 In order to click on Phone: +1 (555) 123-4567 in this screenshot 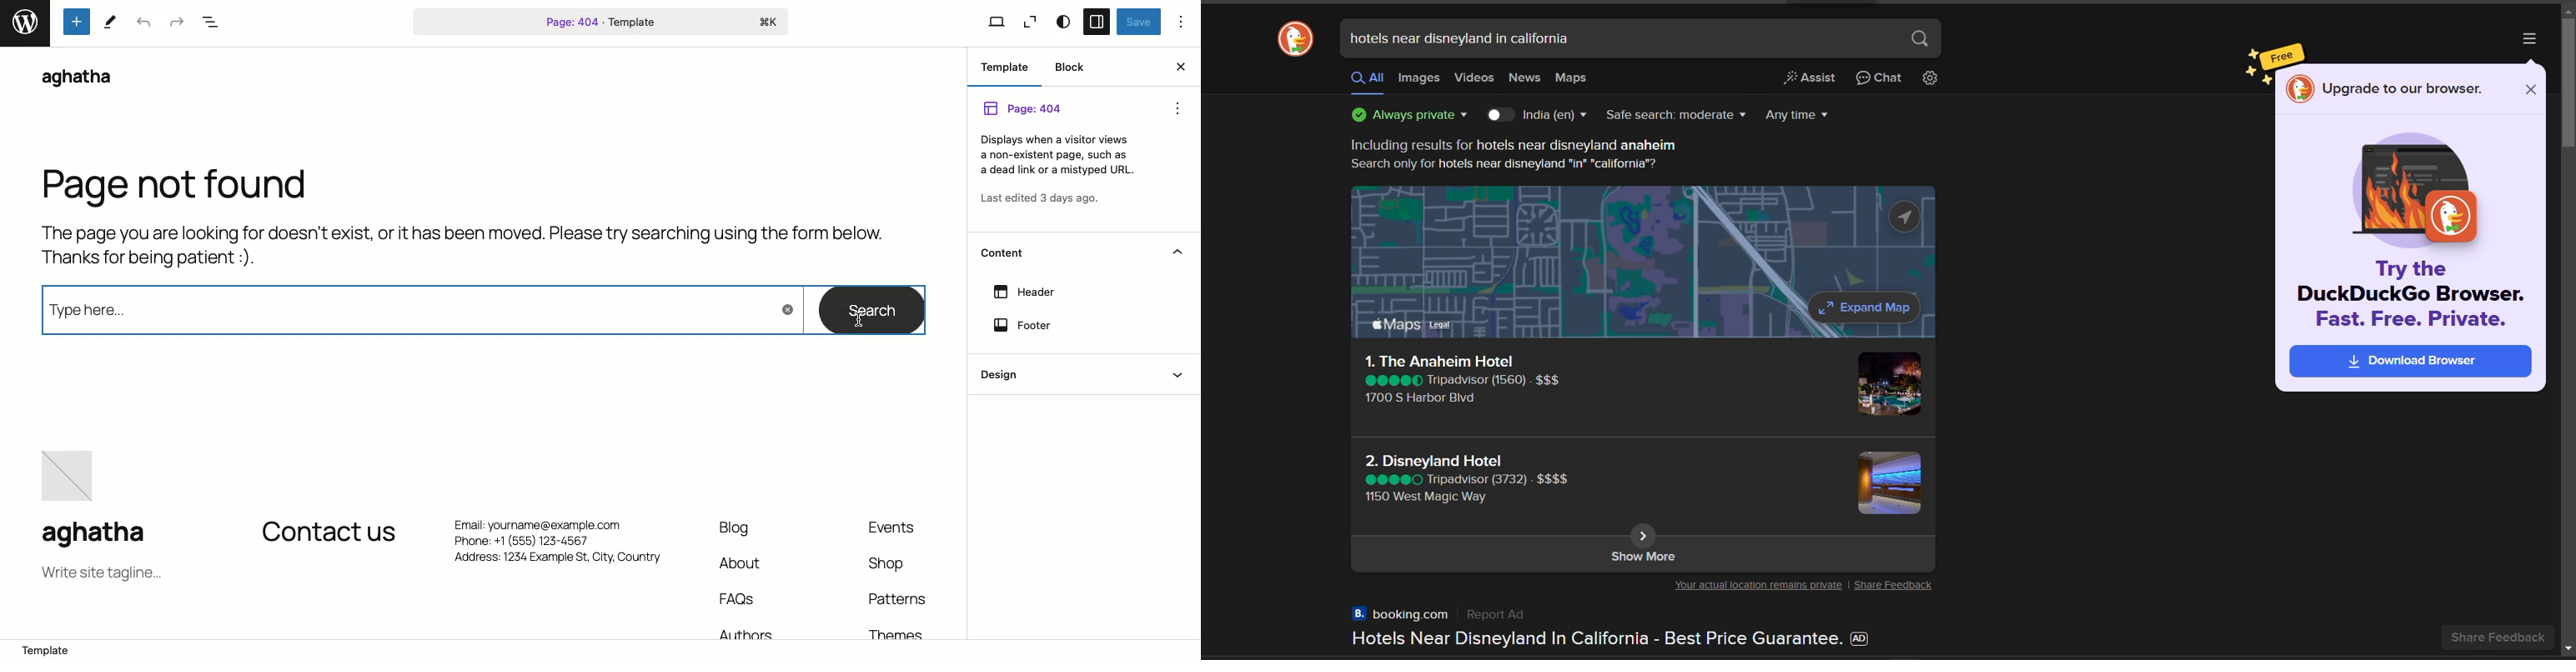, I will do `click(555, 542)`.